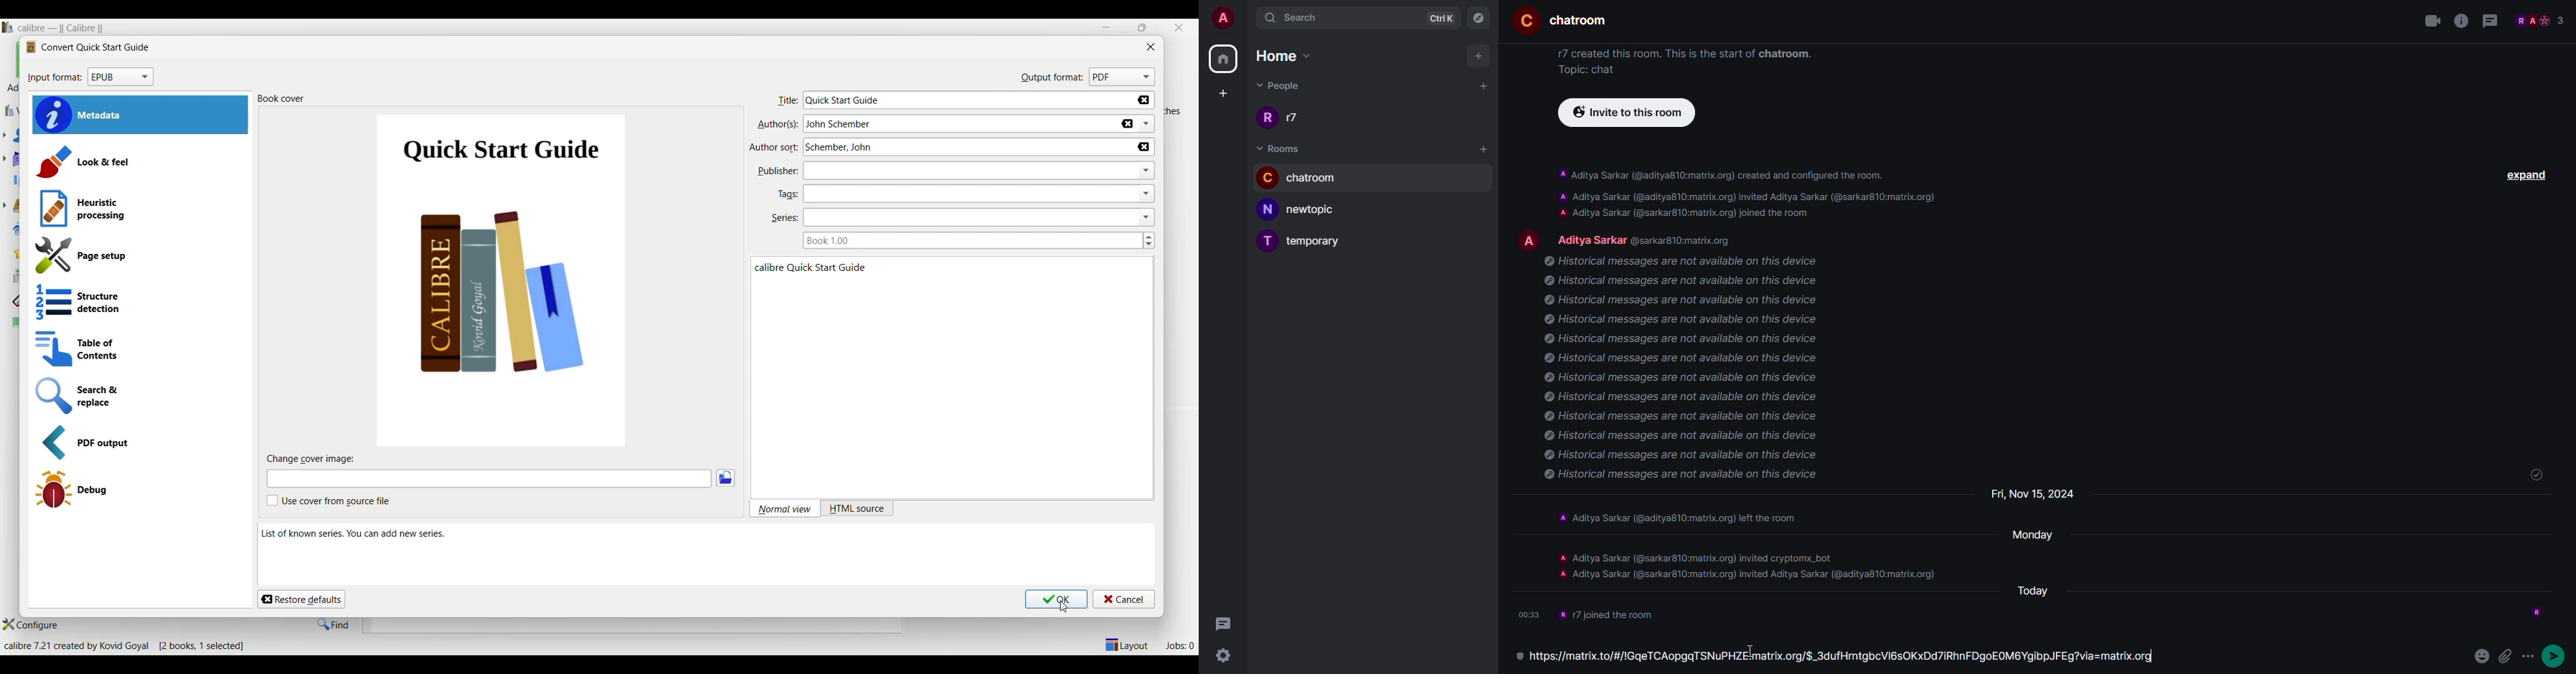 This screenshot has height=700, width=2576. I want to click on Delete title, so click(1143, 100).